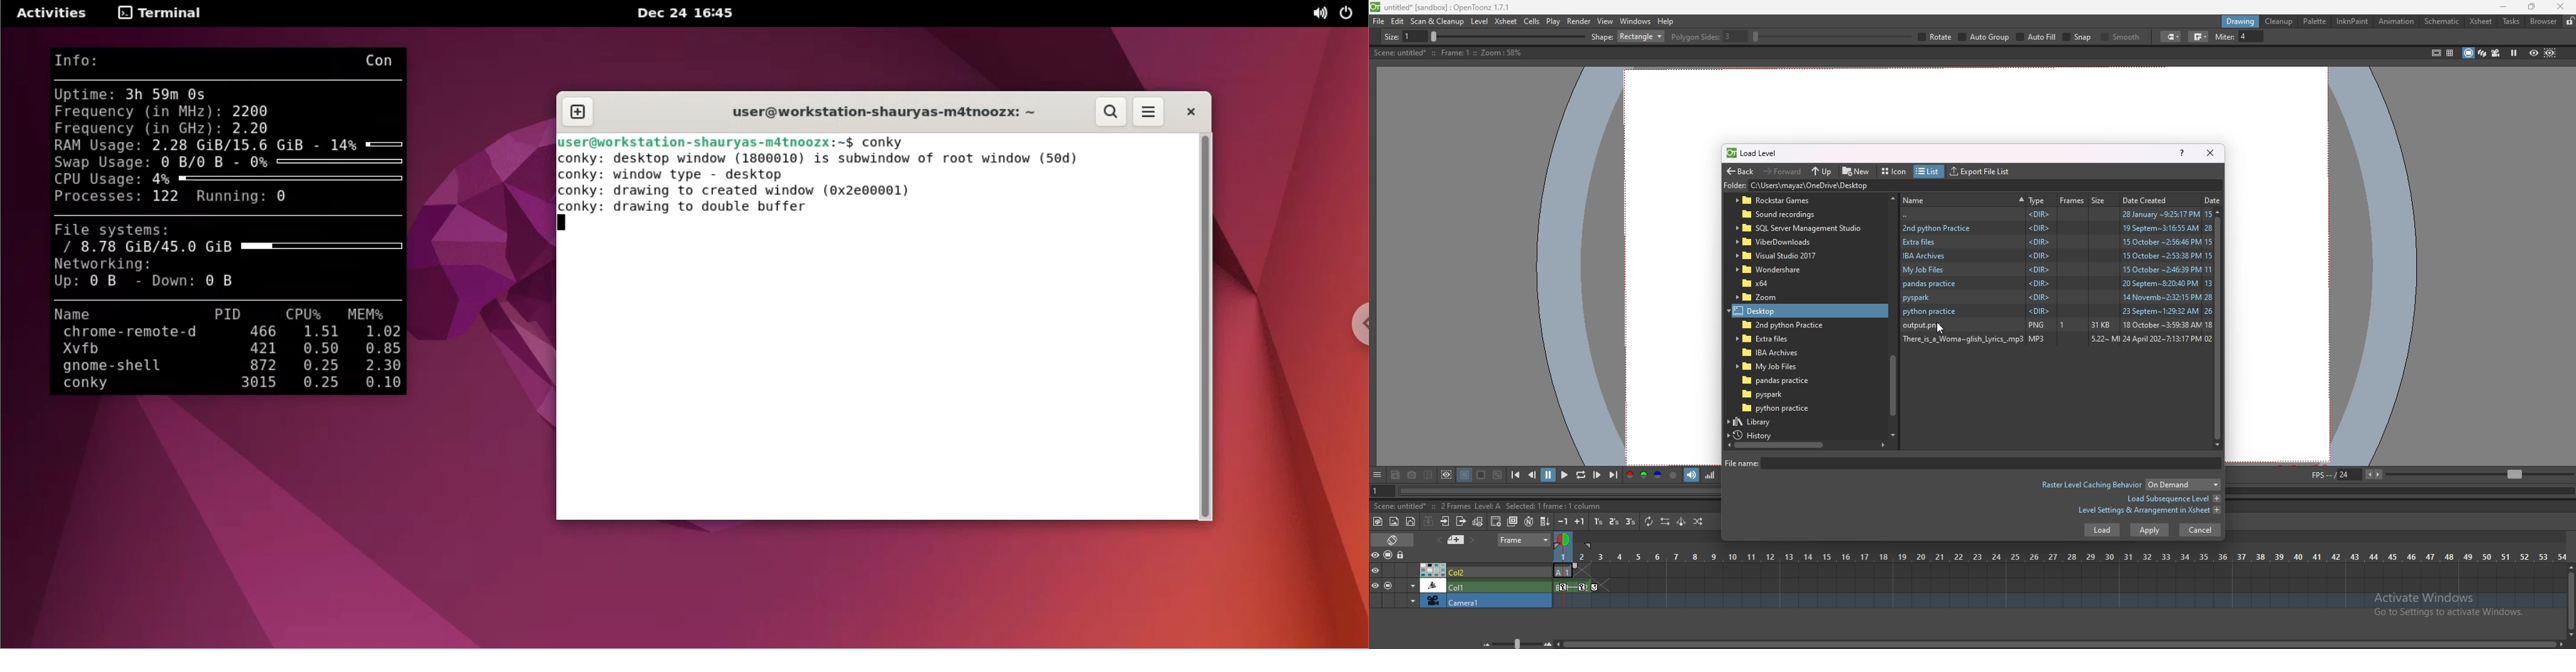  What do you see at coordinates (1658, 475) in the screenshot?
I see `blue channel` at bounding box center [1658, 475].